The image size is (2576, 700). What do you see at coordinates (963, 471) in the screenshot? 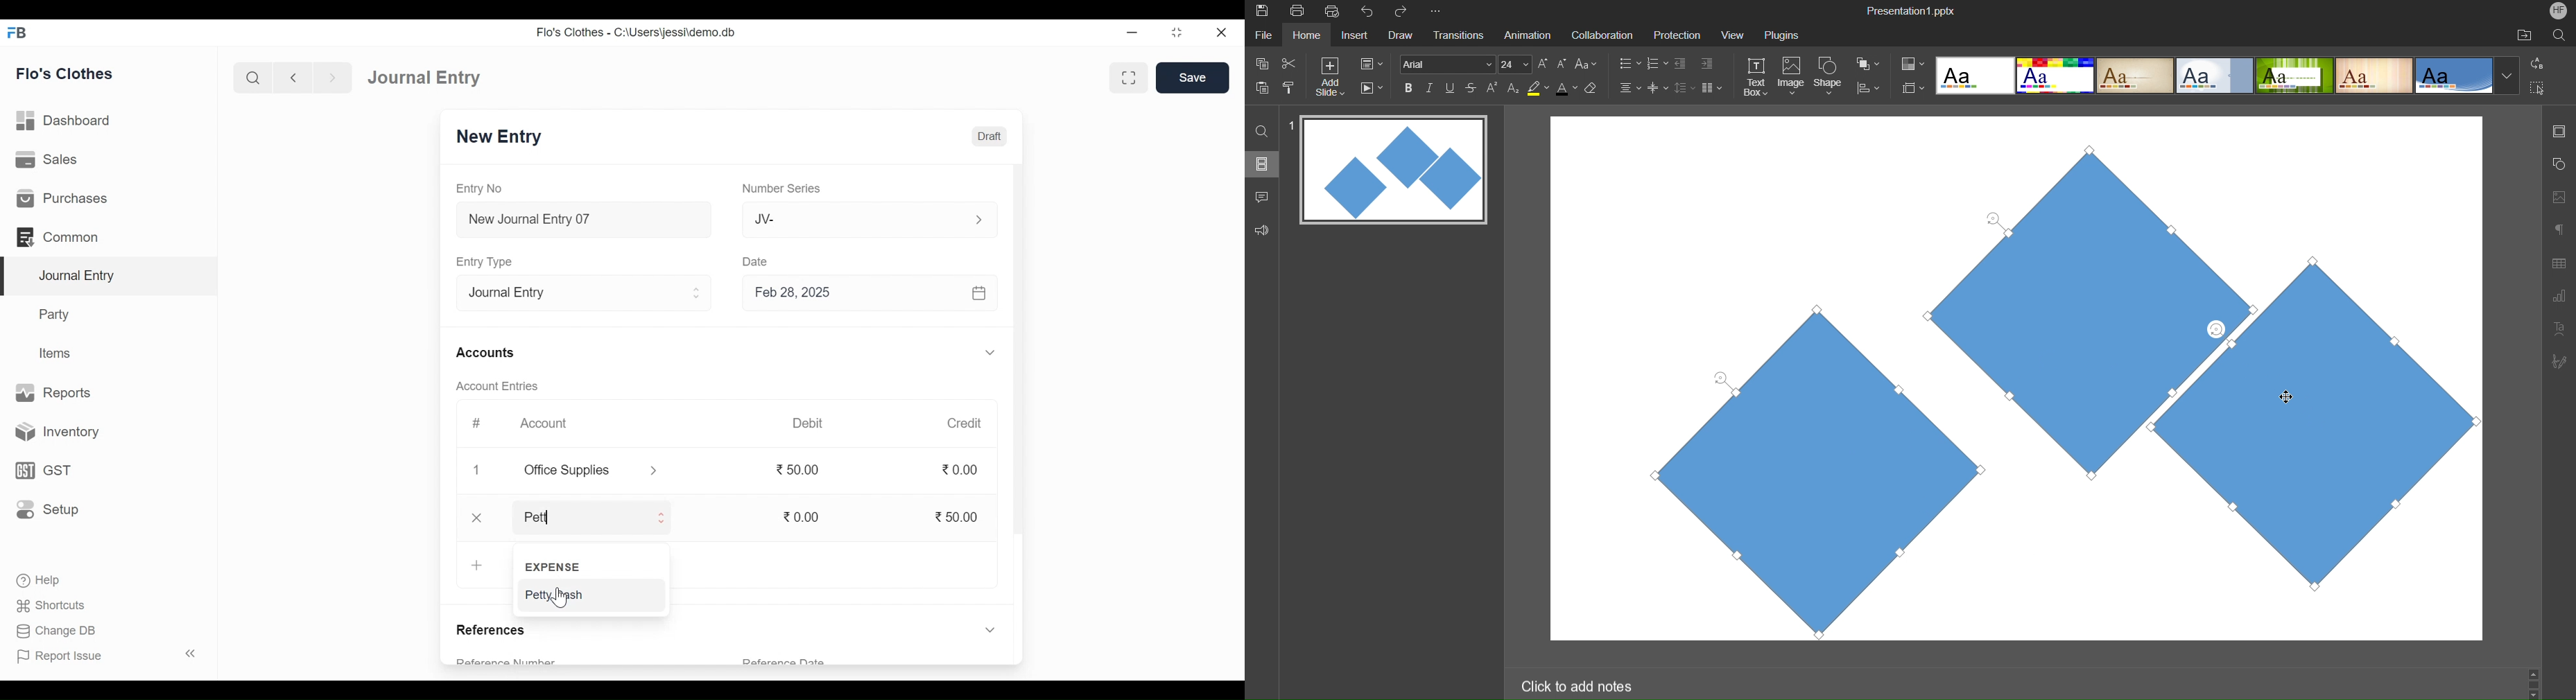
I see `0.00` at bounding box center [963, 471].